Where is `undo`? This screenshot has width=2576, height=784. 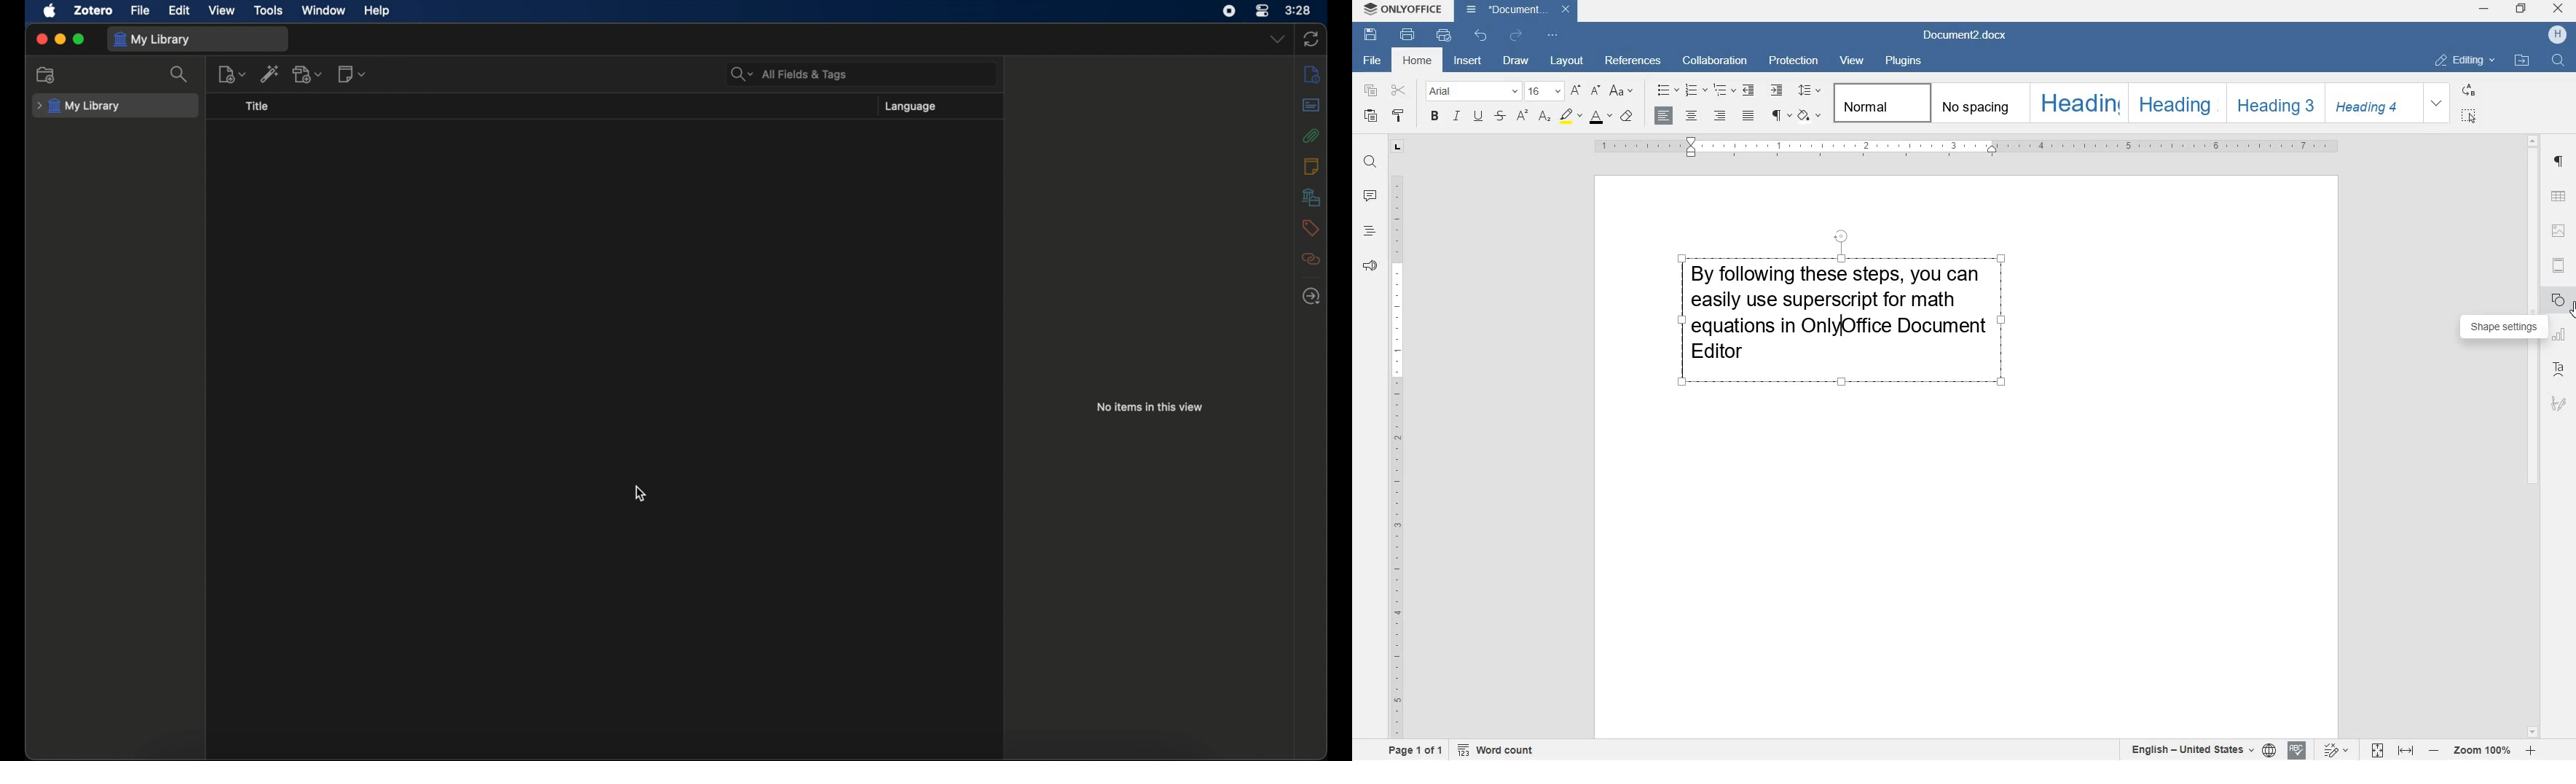
undo is located at coordinates (1482, 36).